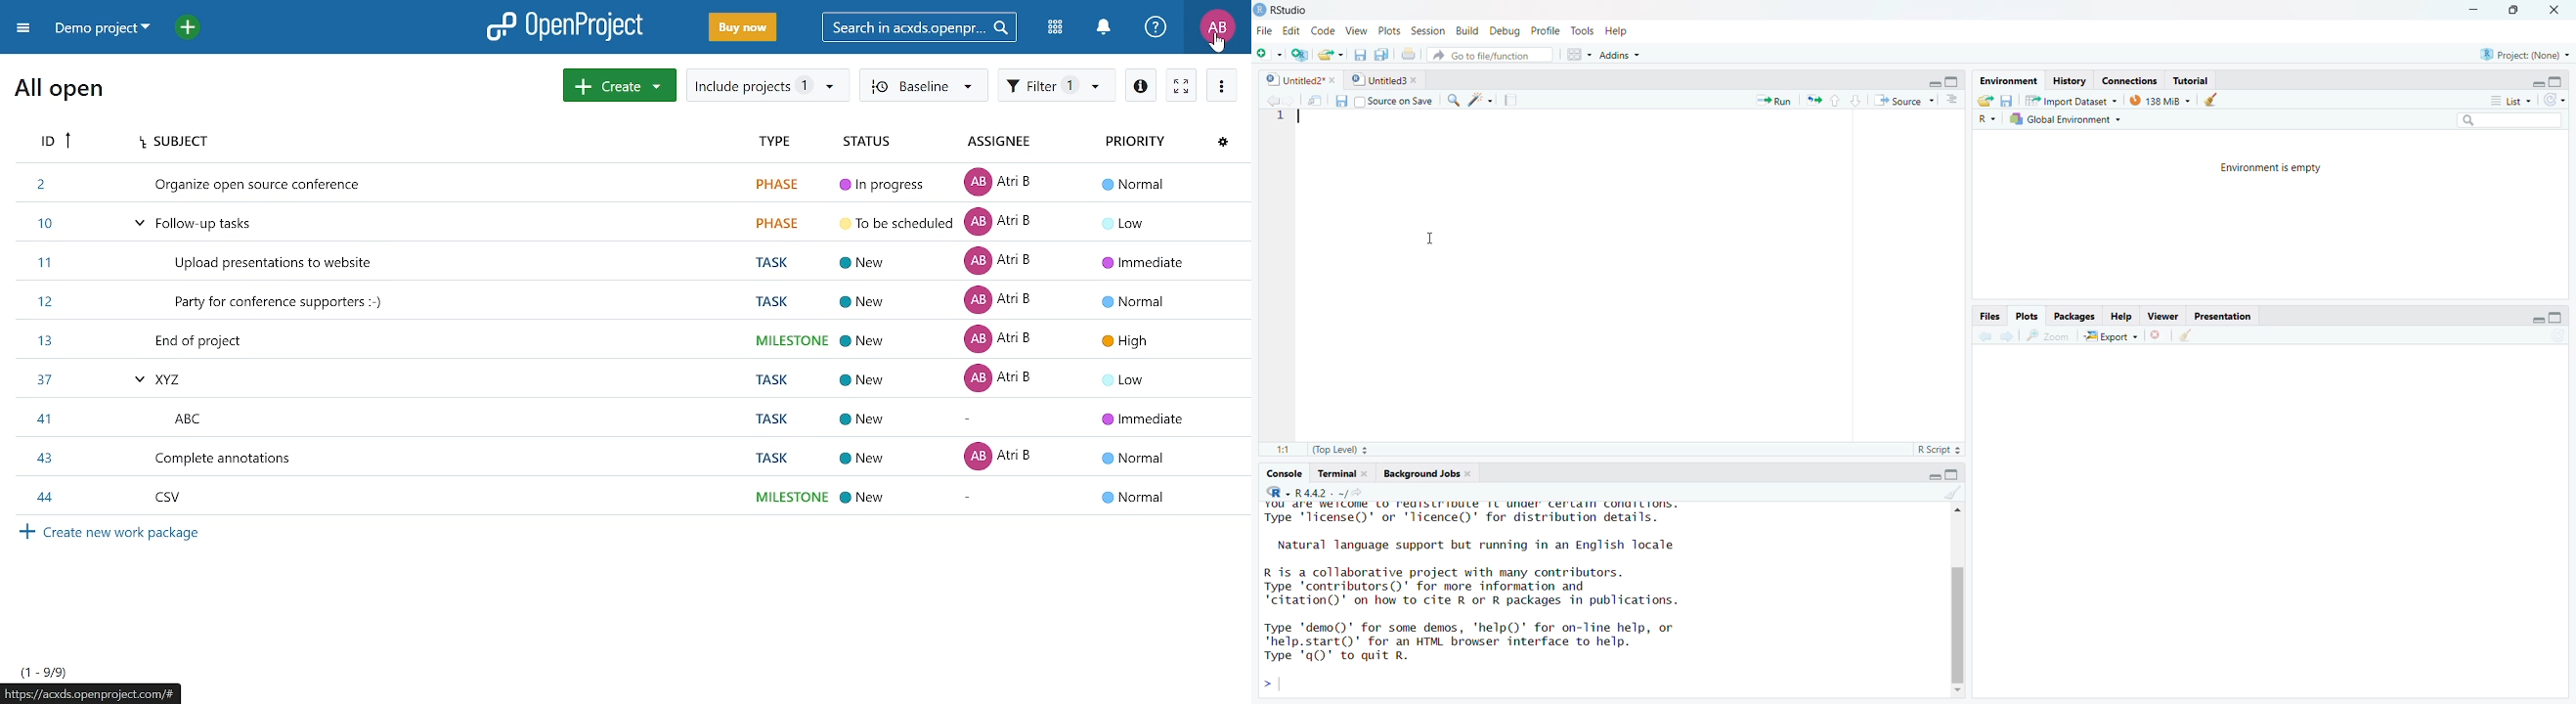 This screenshot has height=728, width=2576. What do you see at coordinates (2069, 98) in the screenshot?
I see `import Dataset ` at bounding box center [2069, 98].